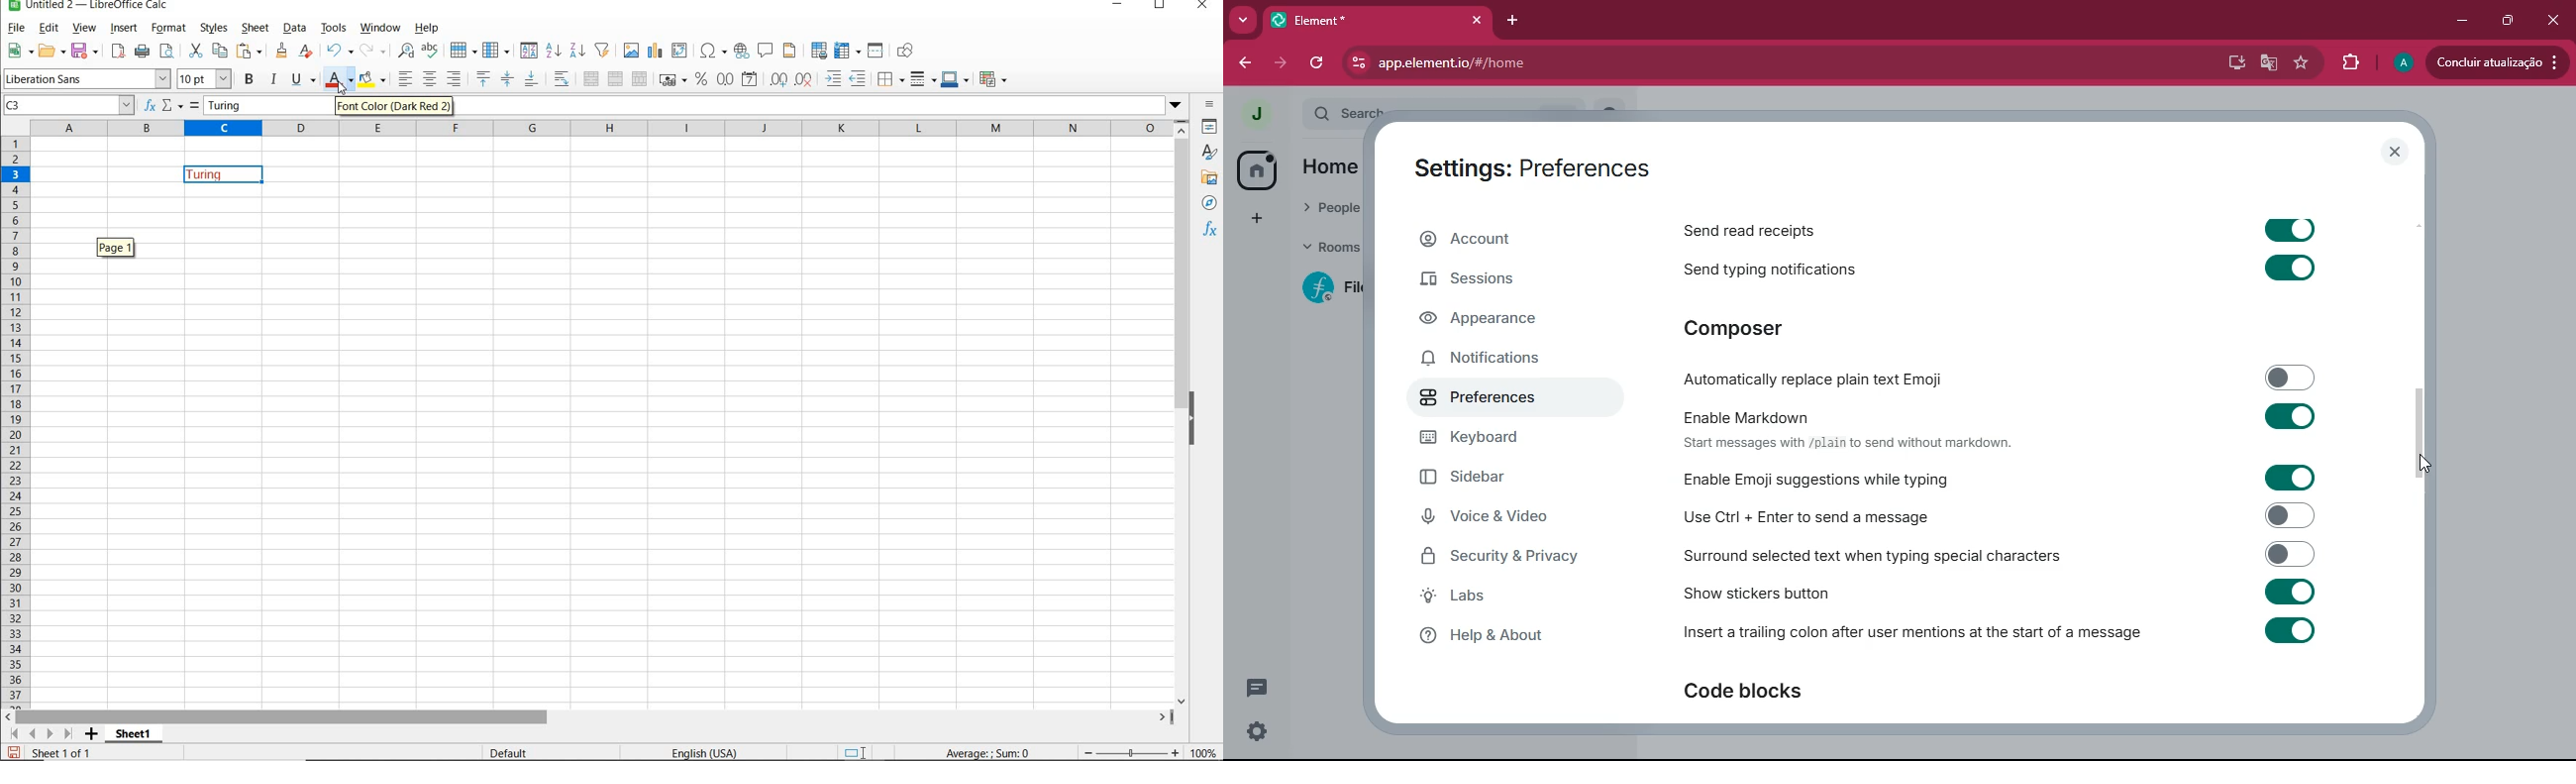 The height and width of the screenshot is (784, 2576). Describe the element at coordinates (1515, 637) in the screenshot. I see `help` at that location.